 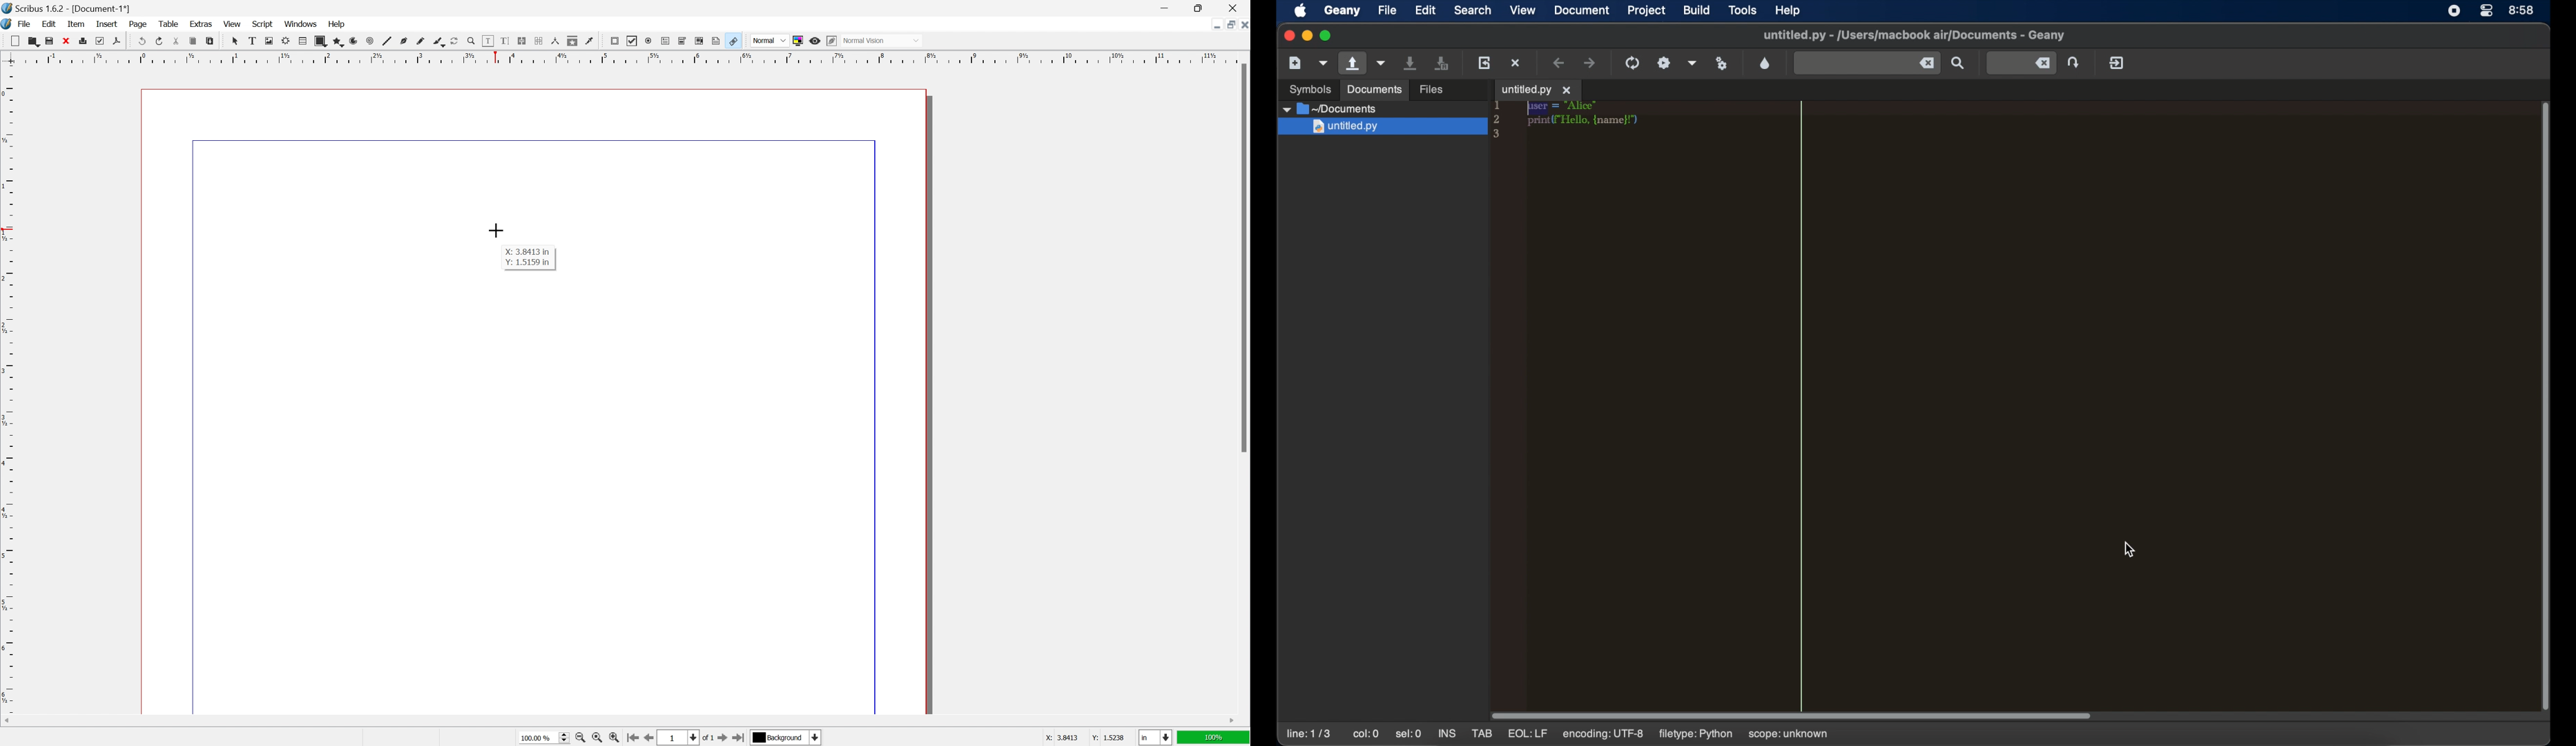 What do you see at coordinates (1214, 25) in the screenshot?
I see `minimize` at bounding box center [1214, 25].